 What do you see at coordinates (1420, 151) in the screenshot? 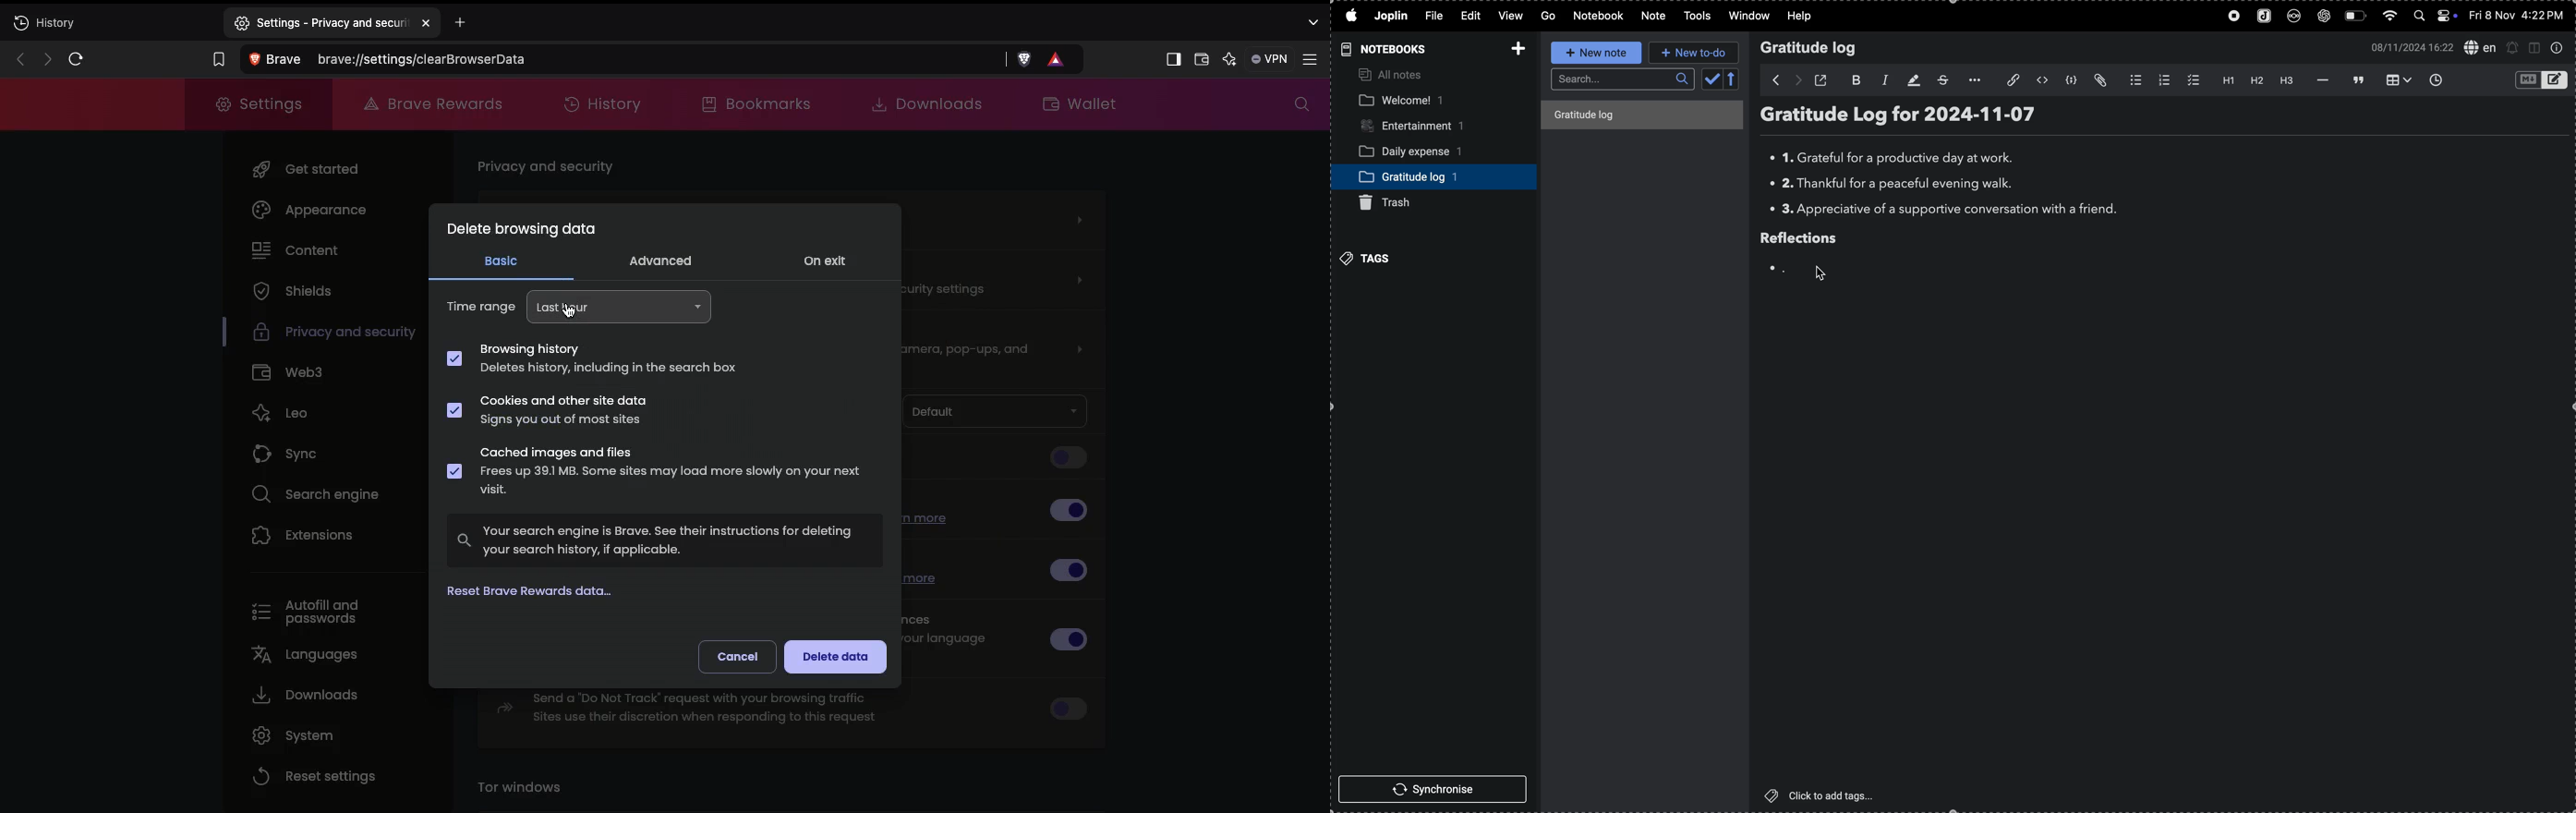
I see `daily expense` at bounding box center [1420, 151].